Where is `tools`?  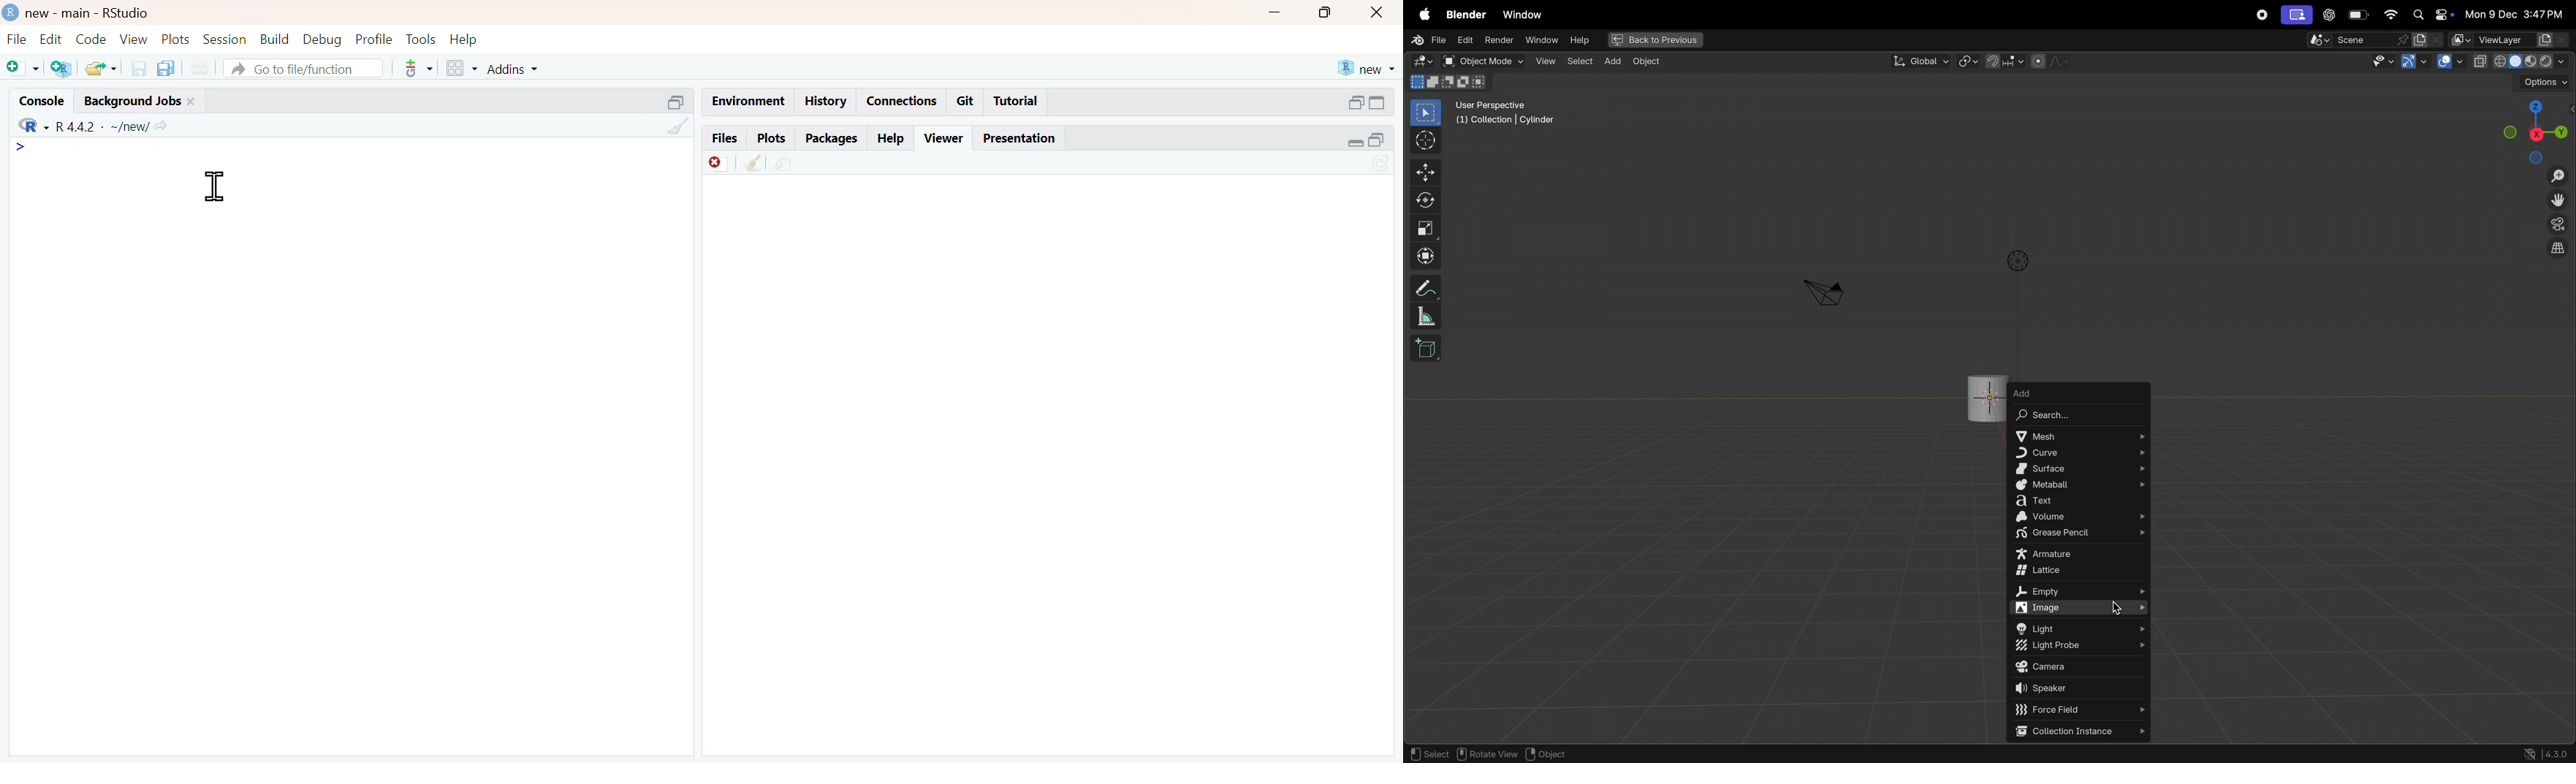 tools is located at coordinates (419, 68).